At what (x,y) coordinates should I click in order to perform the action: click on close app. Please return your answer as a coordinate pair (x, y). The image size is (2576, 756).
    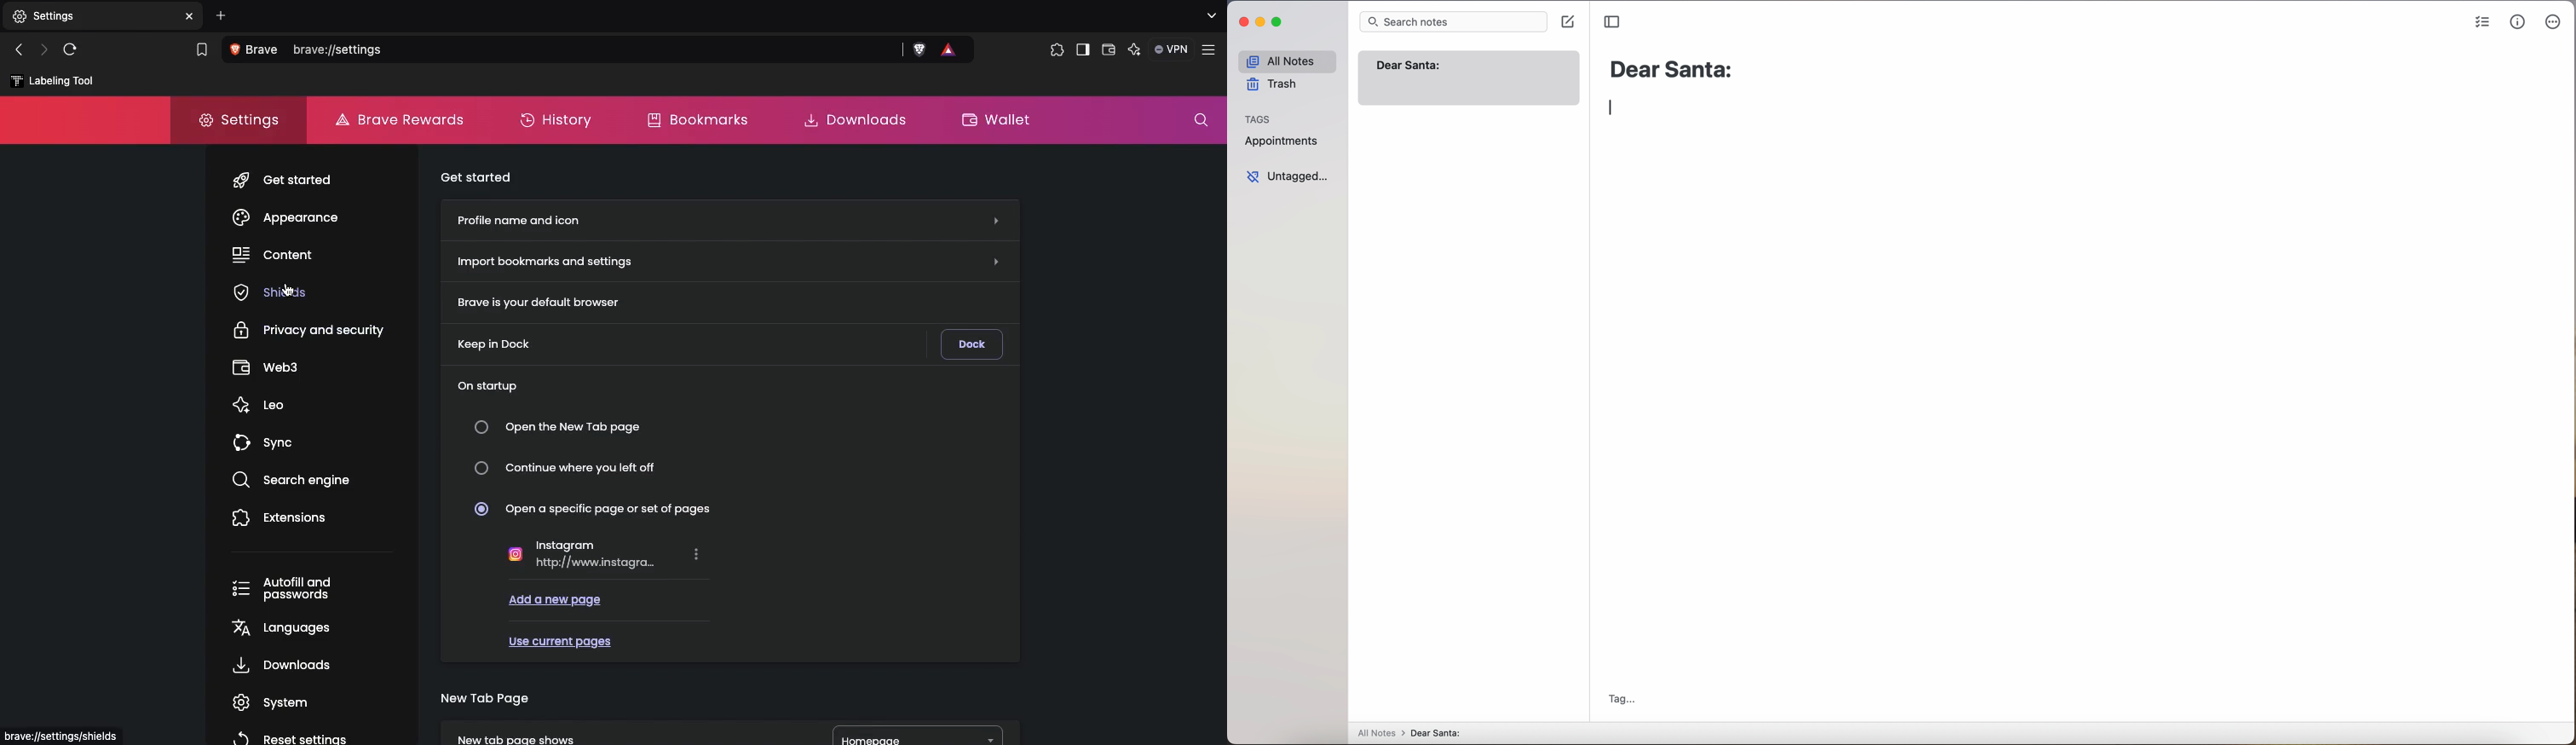
    Looking at the image, I should click on (1243, 24).